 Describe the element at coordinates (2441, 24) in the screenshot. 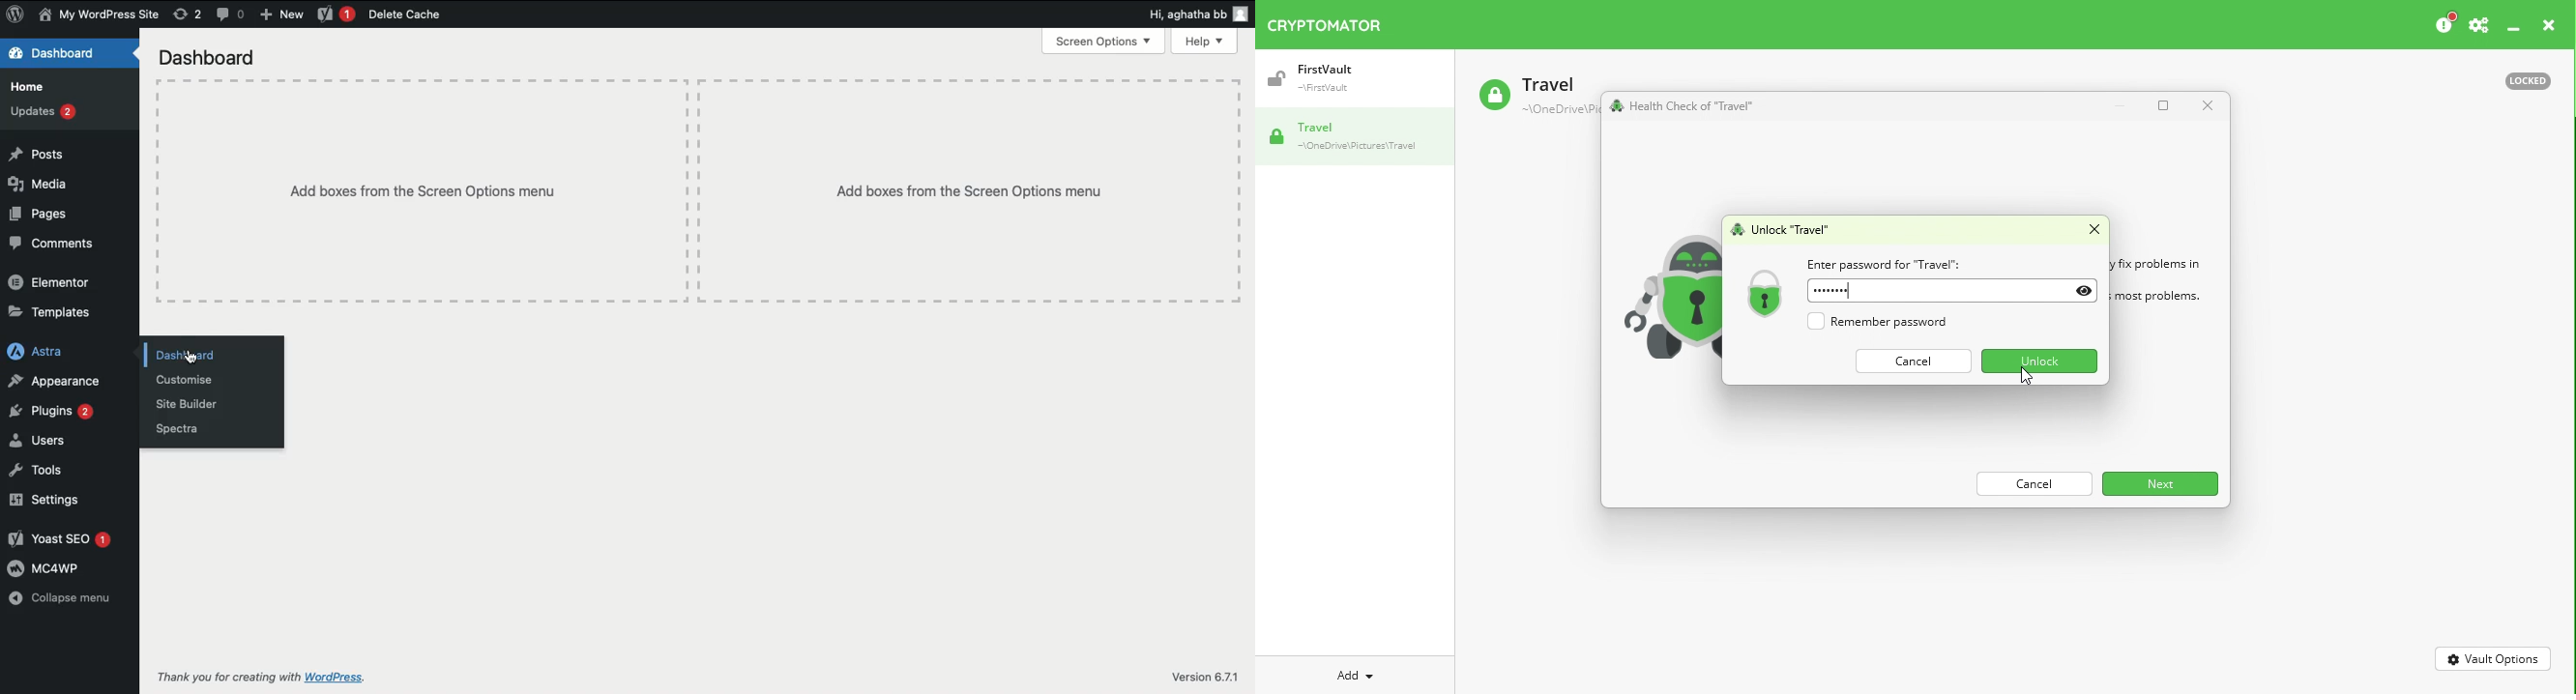

I see `Please consider donating` at that location.